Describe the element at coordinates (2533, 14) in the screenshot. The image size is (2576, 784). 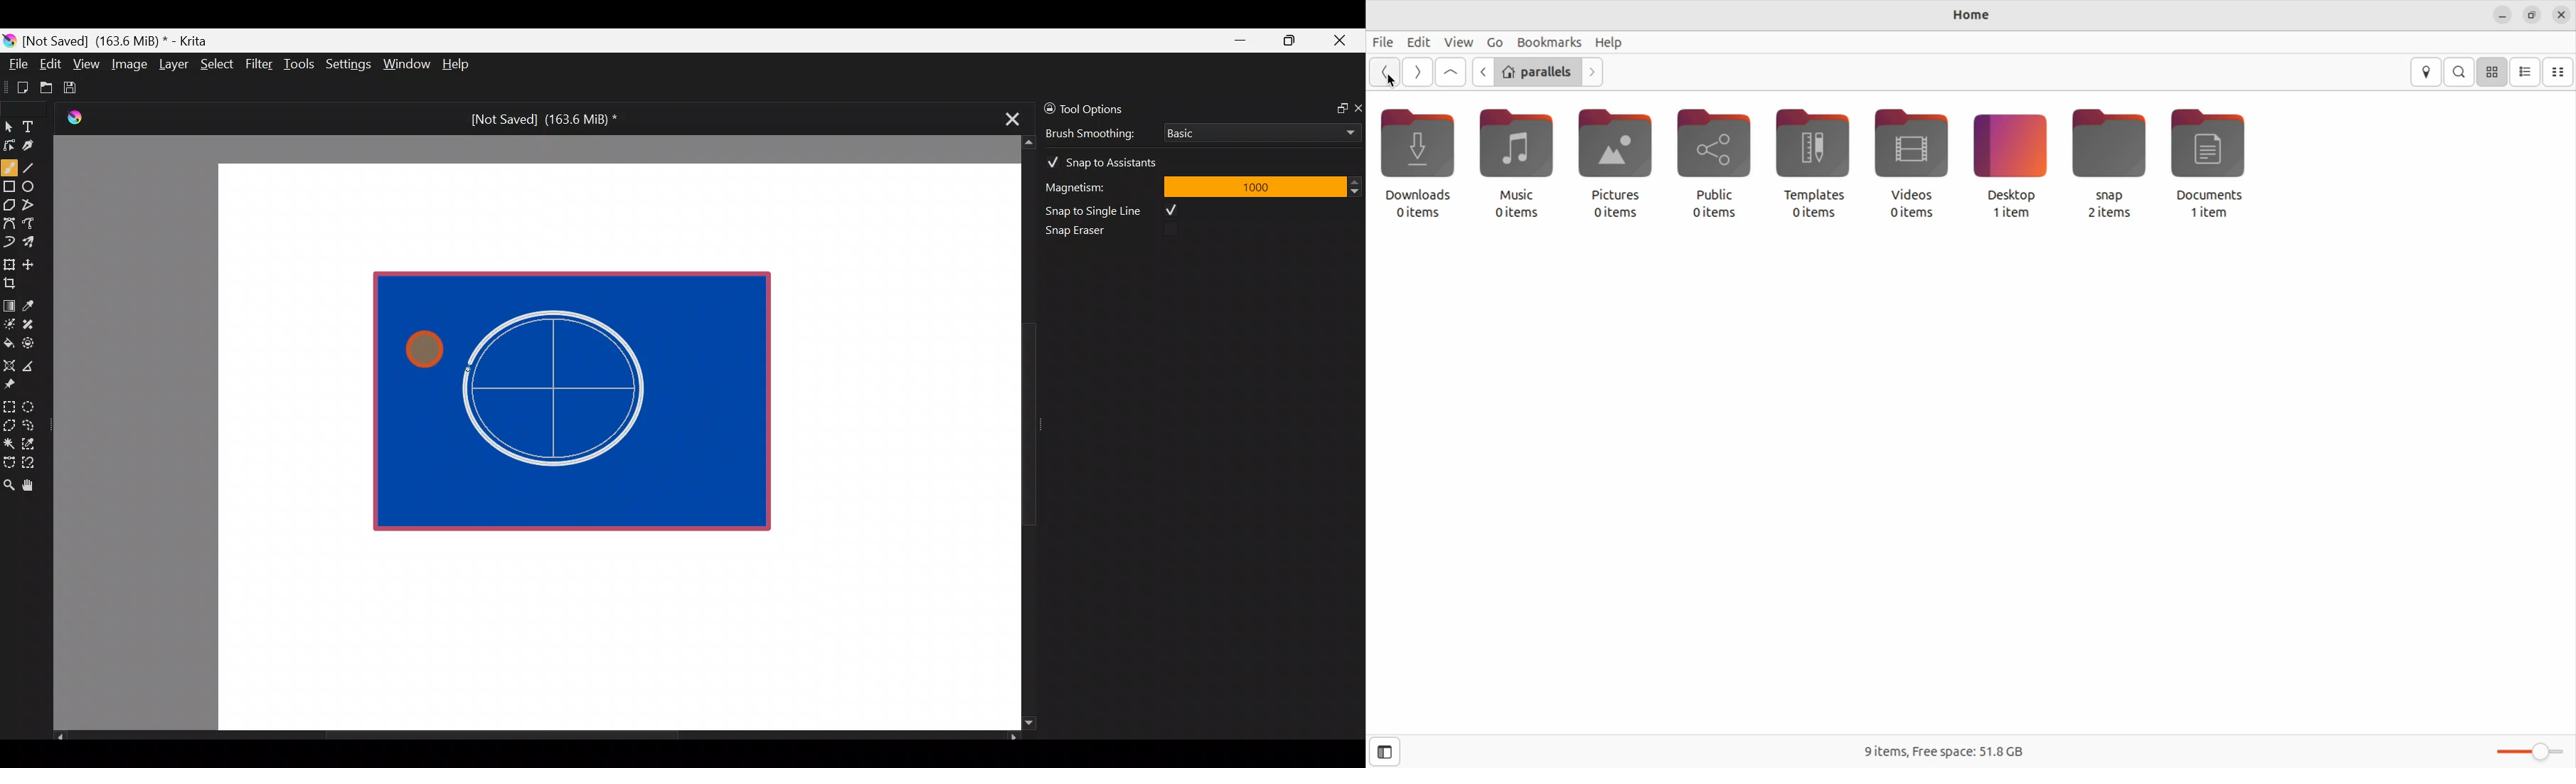
I see `resize` at that location.